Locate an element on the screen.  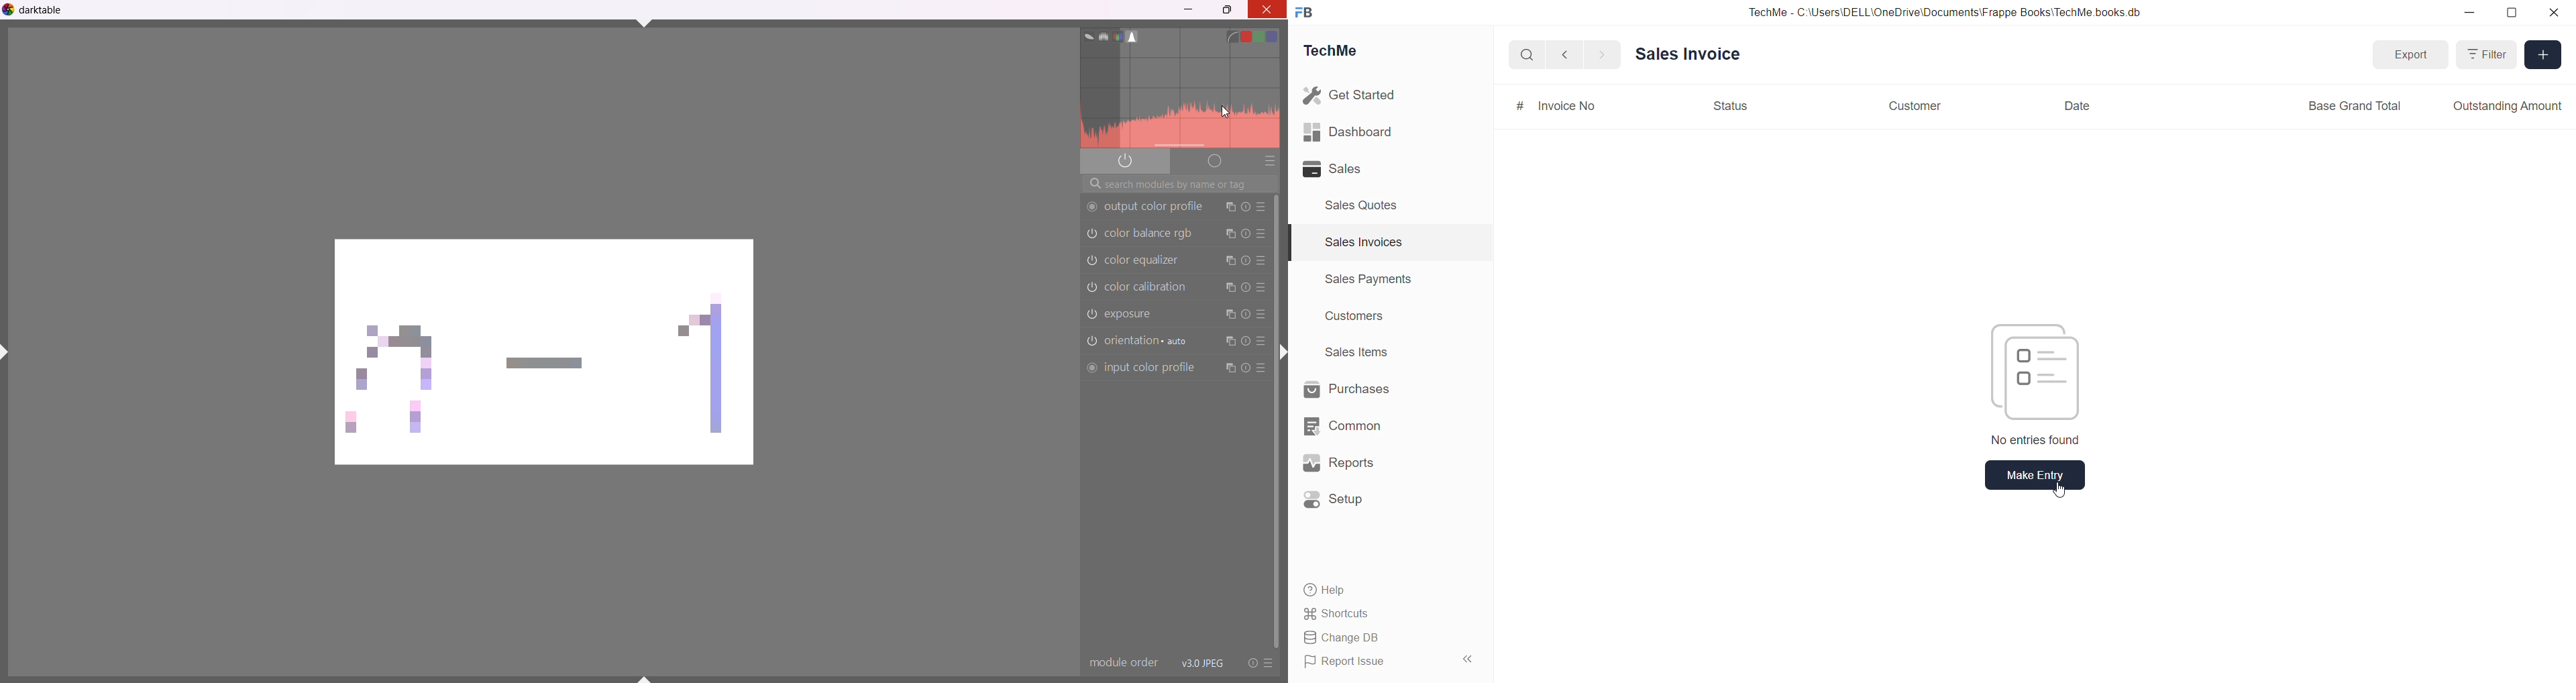
Change DB is located at coordinates (1347, 638).